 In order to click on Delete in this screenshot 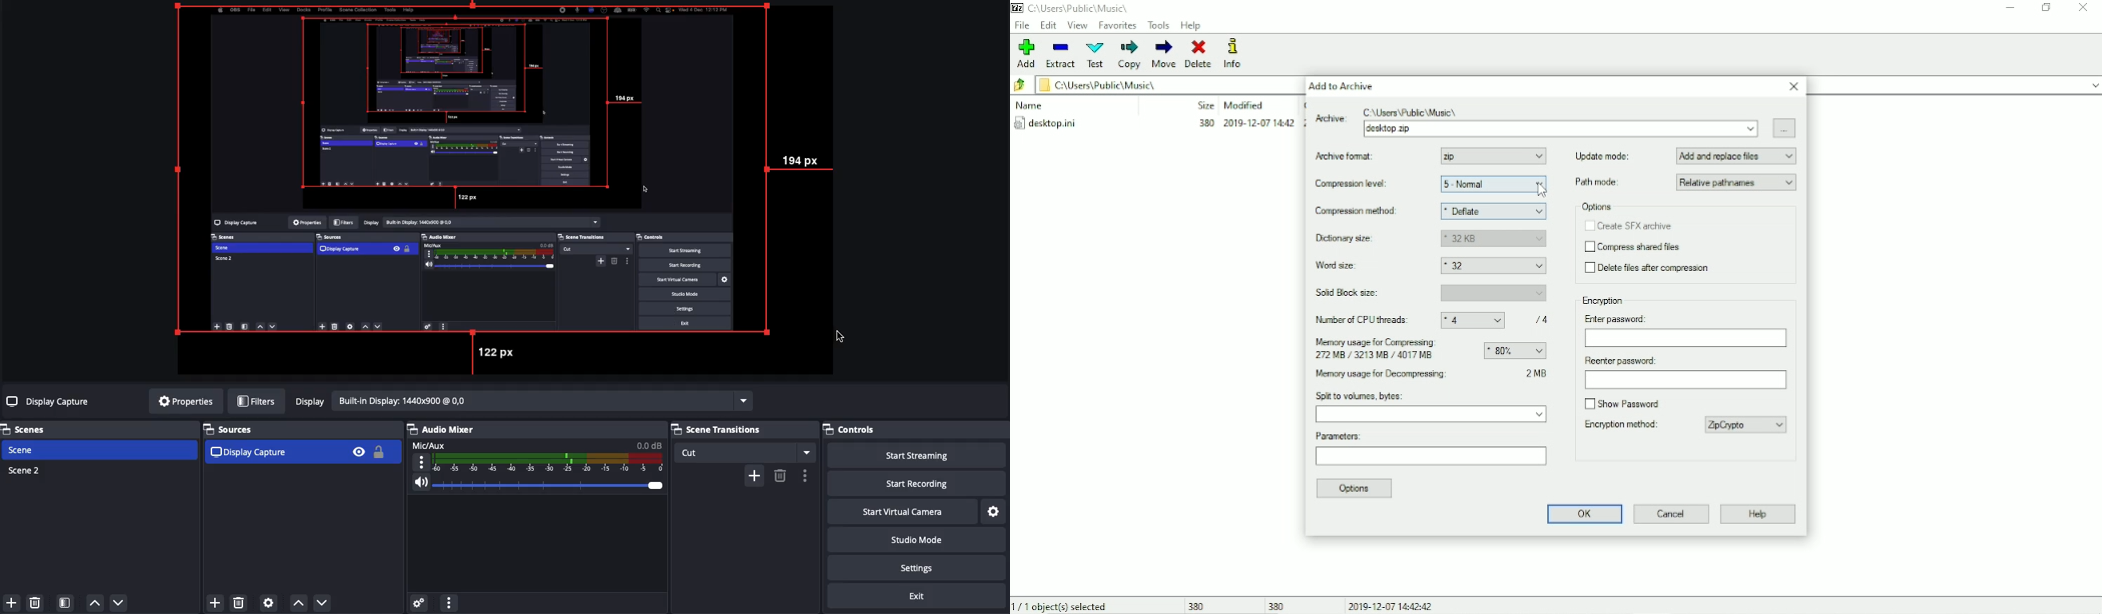, I will do `click(37, 602)`.